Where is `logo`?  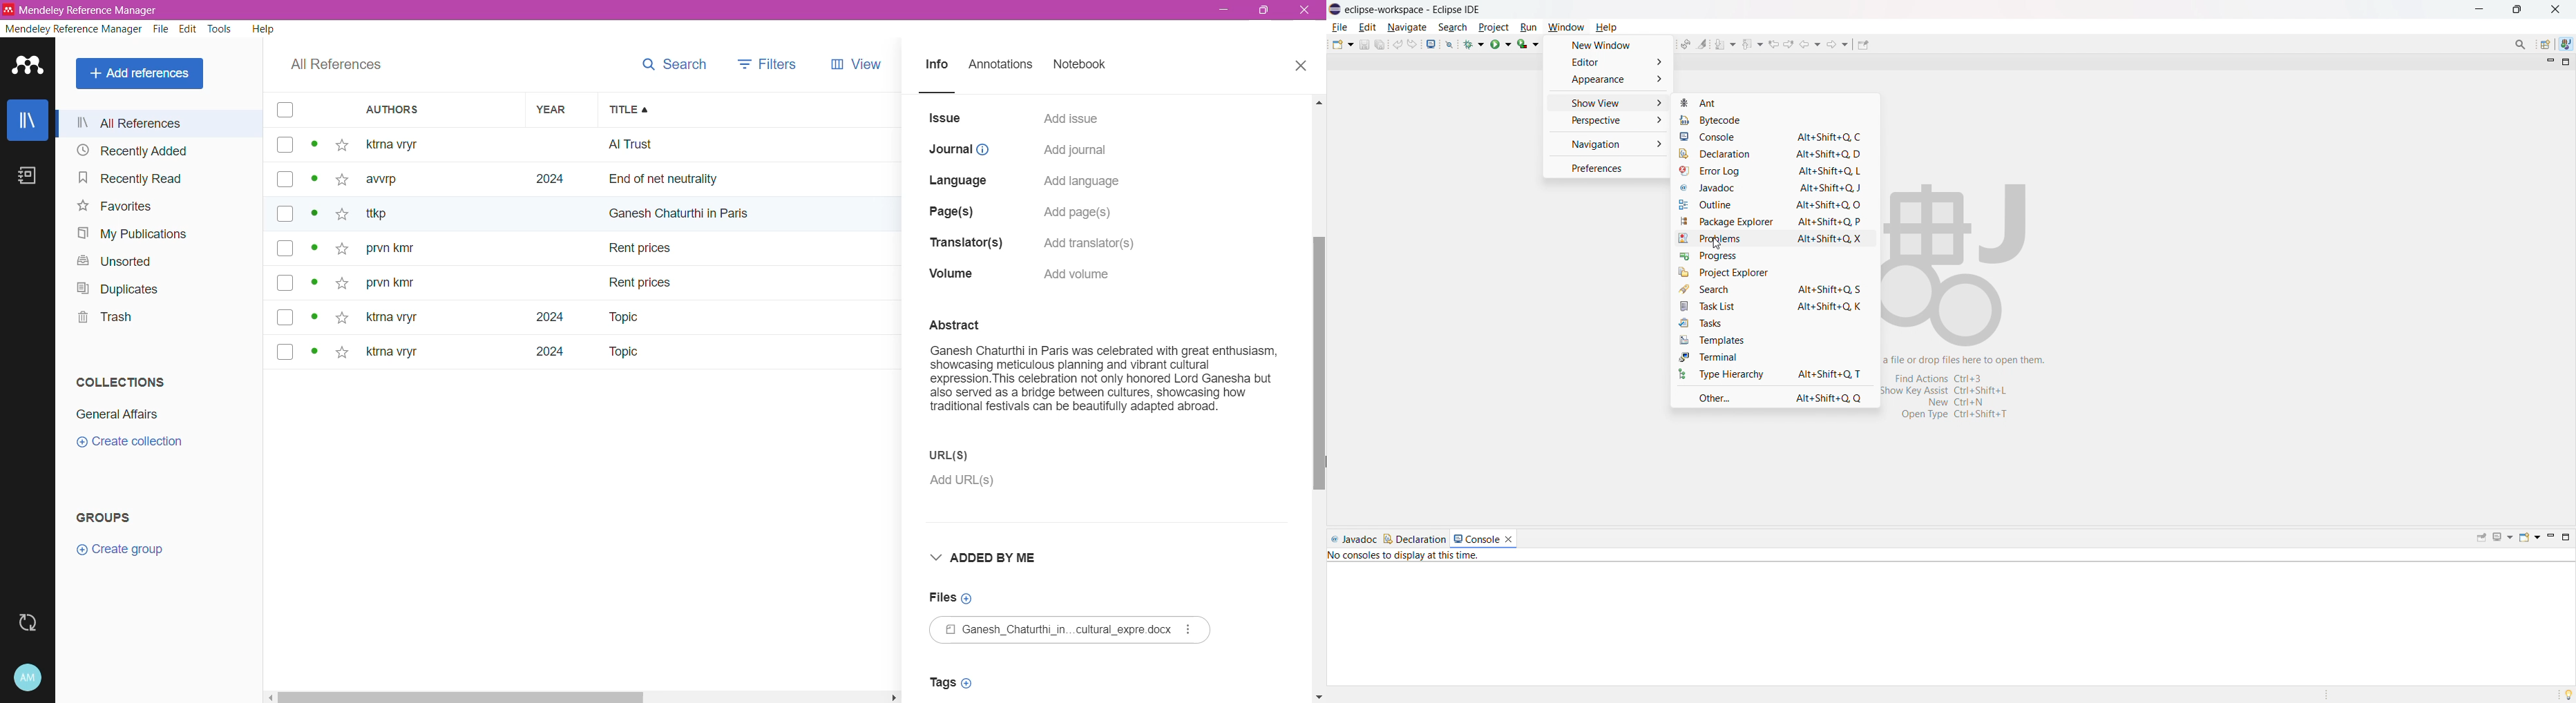 logo is located at coordinates (1335, 9).